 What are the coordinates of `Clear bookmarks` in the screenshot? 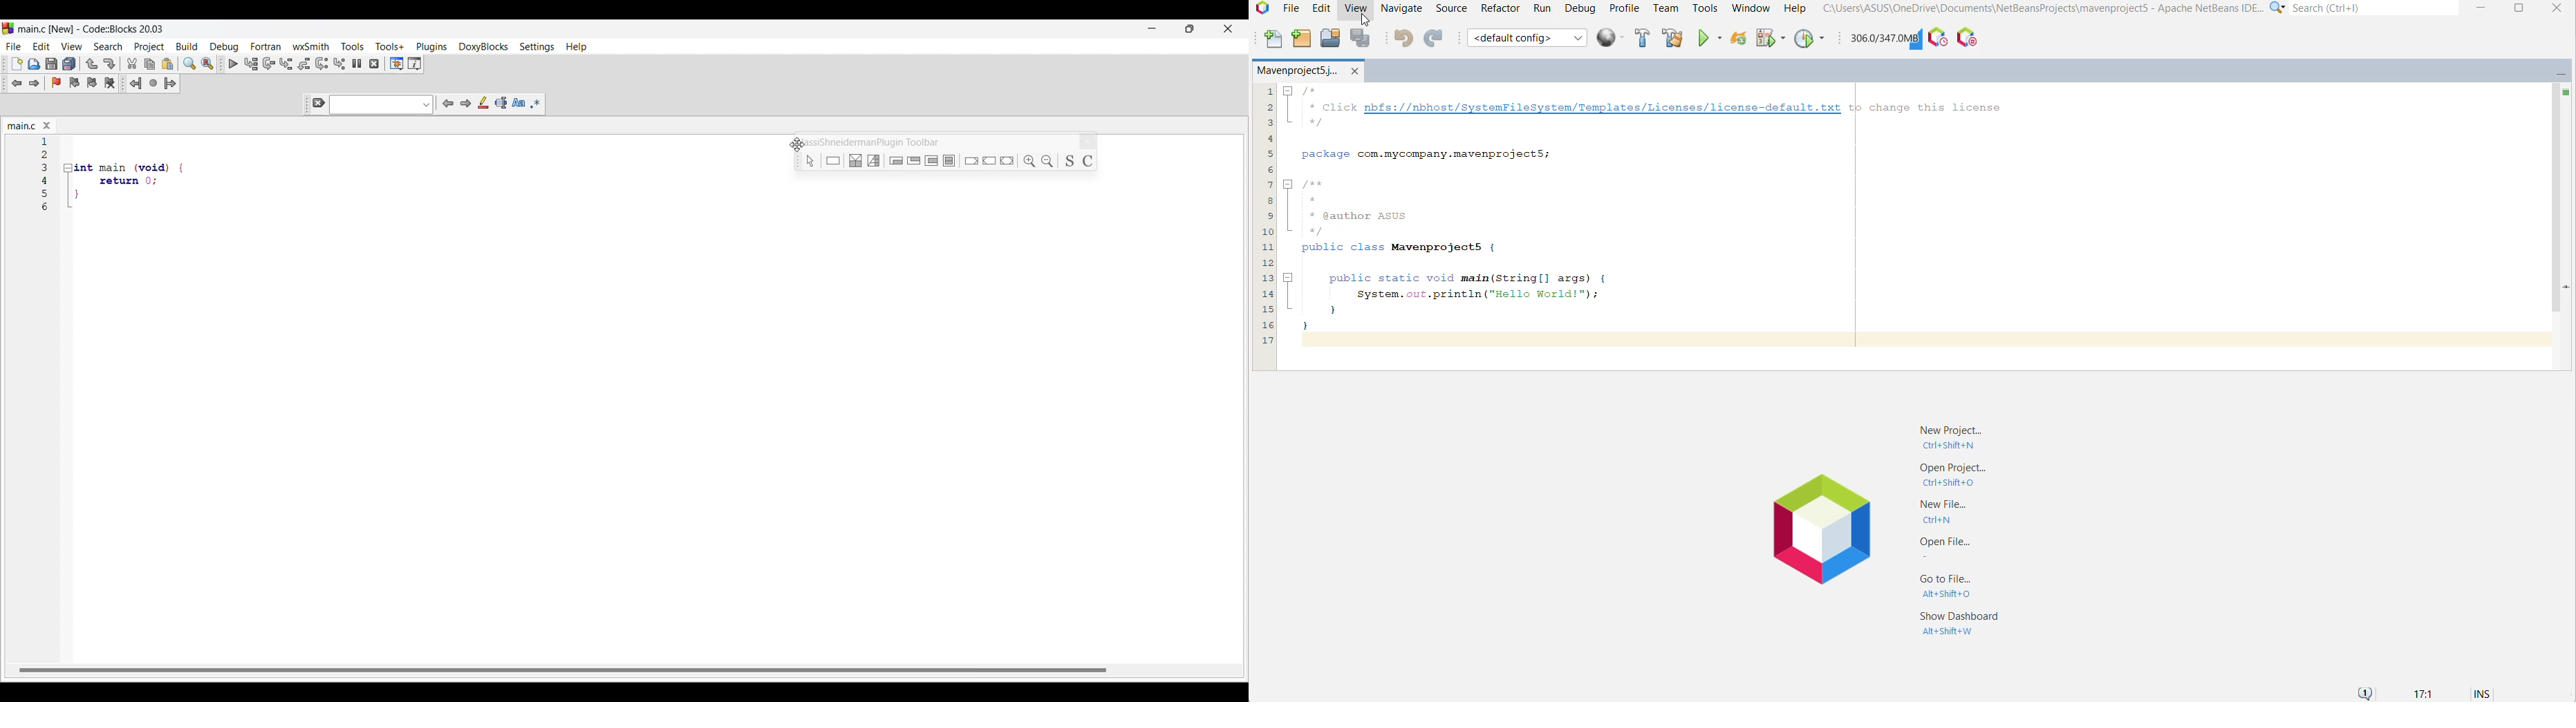 It's located at (110, 83).